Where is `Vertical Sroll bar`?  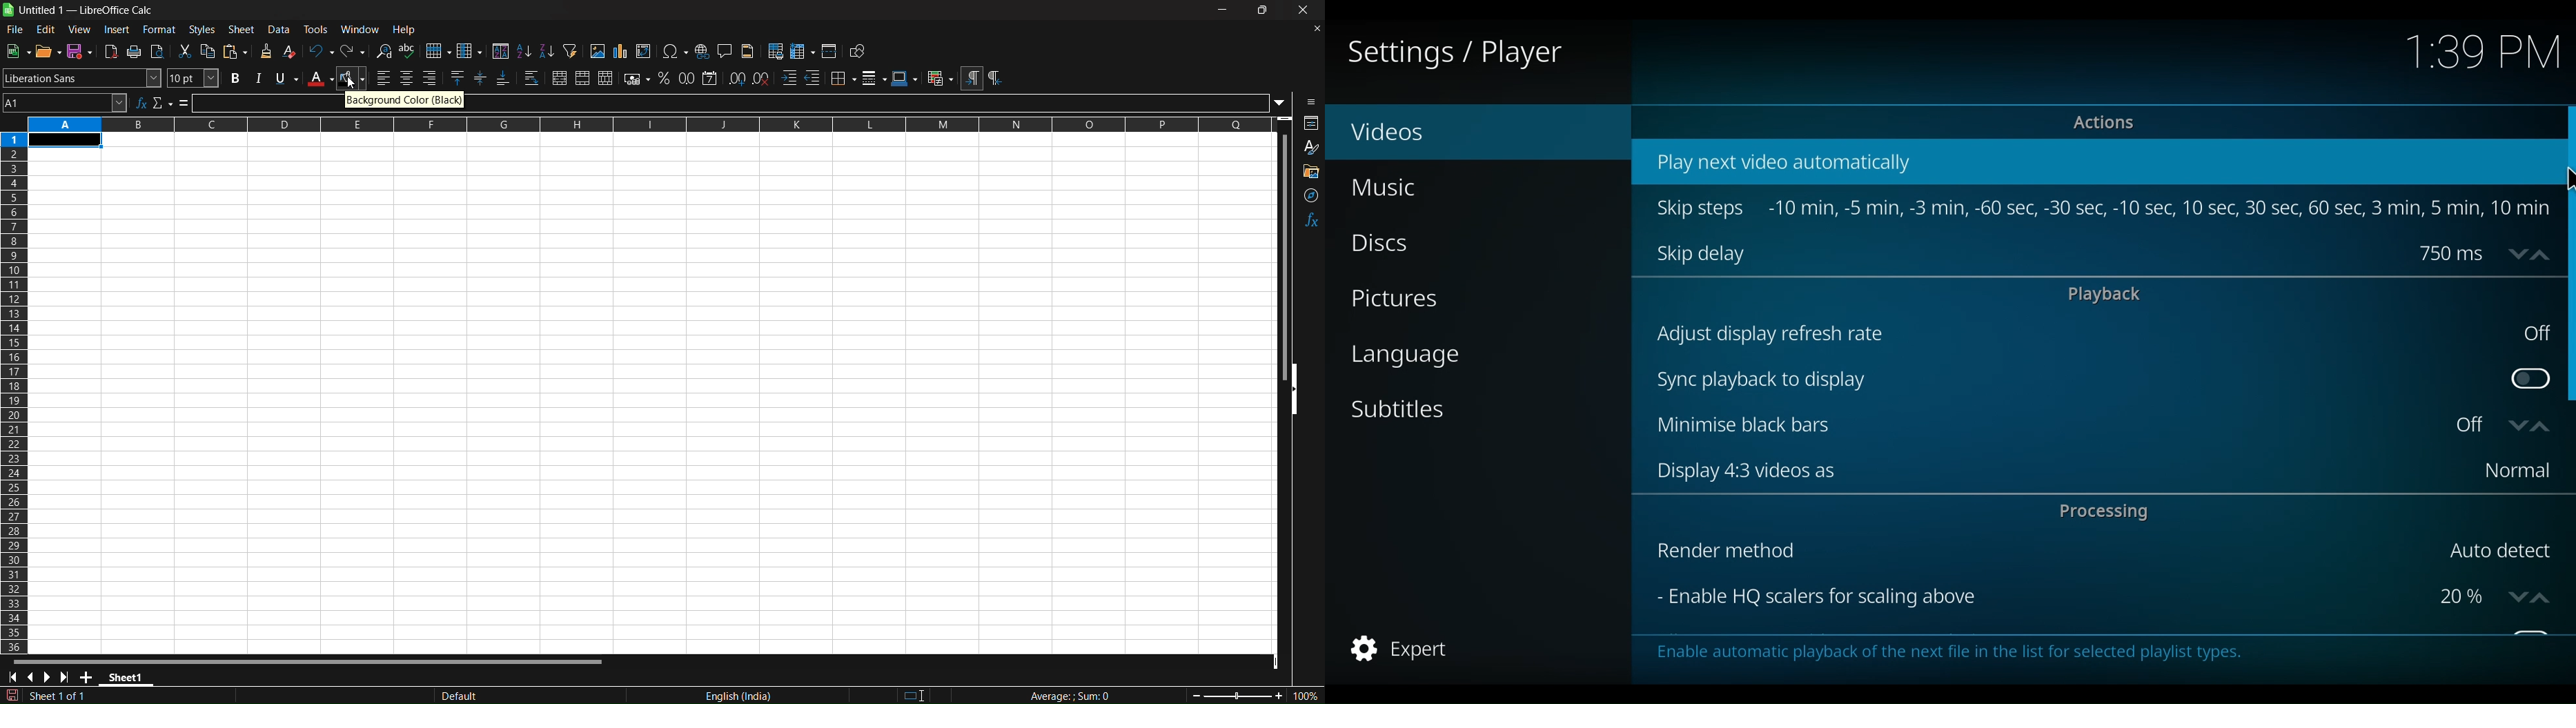
Vertical Sroll bar is located at coordinates (2568, 300).